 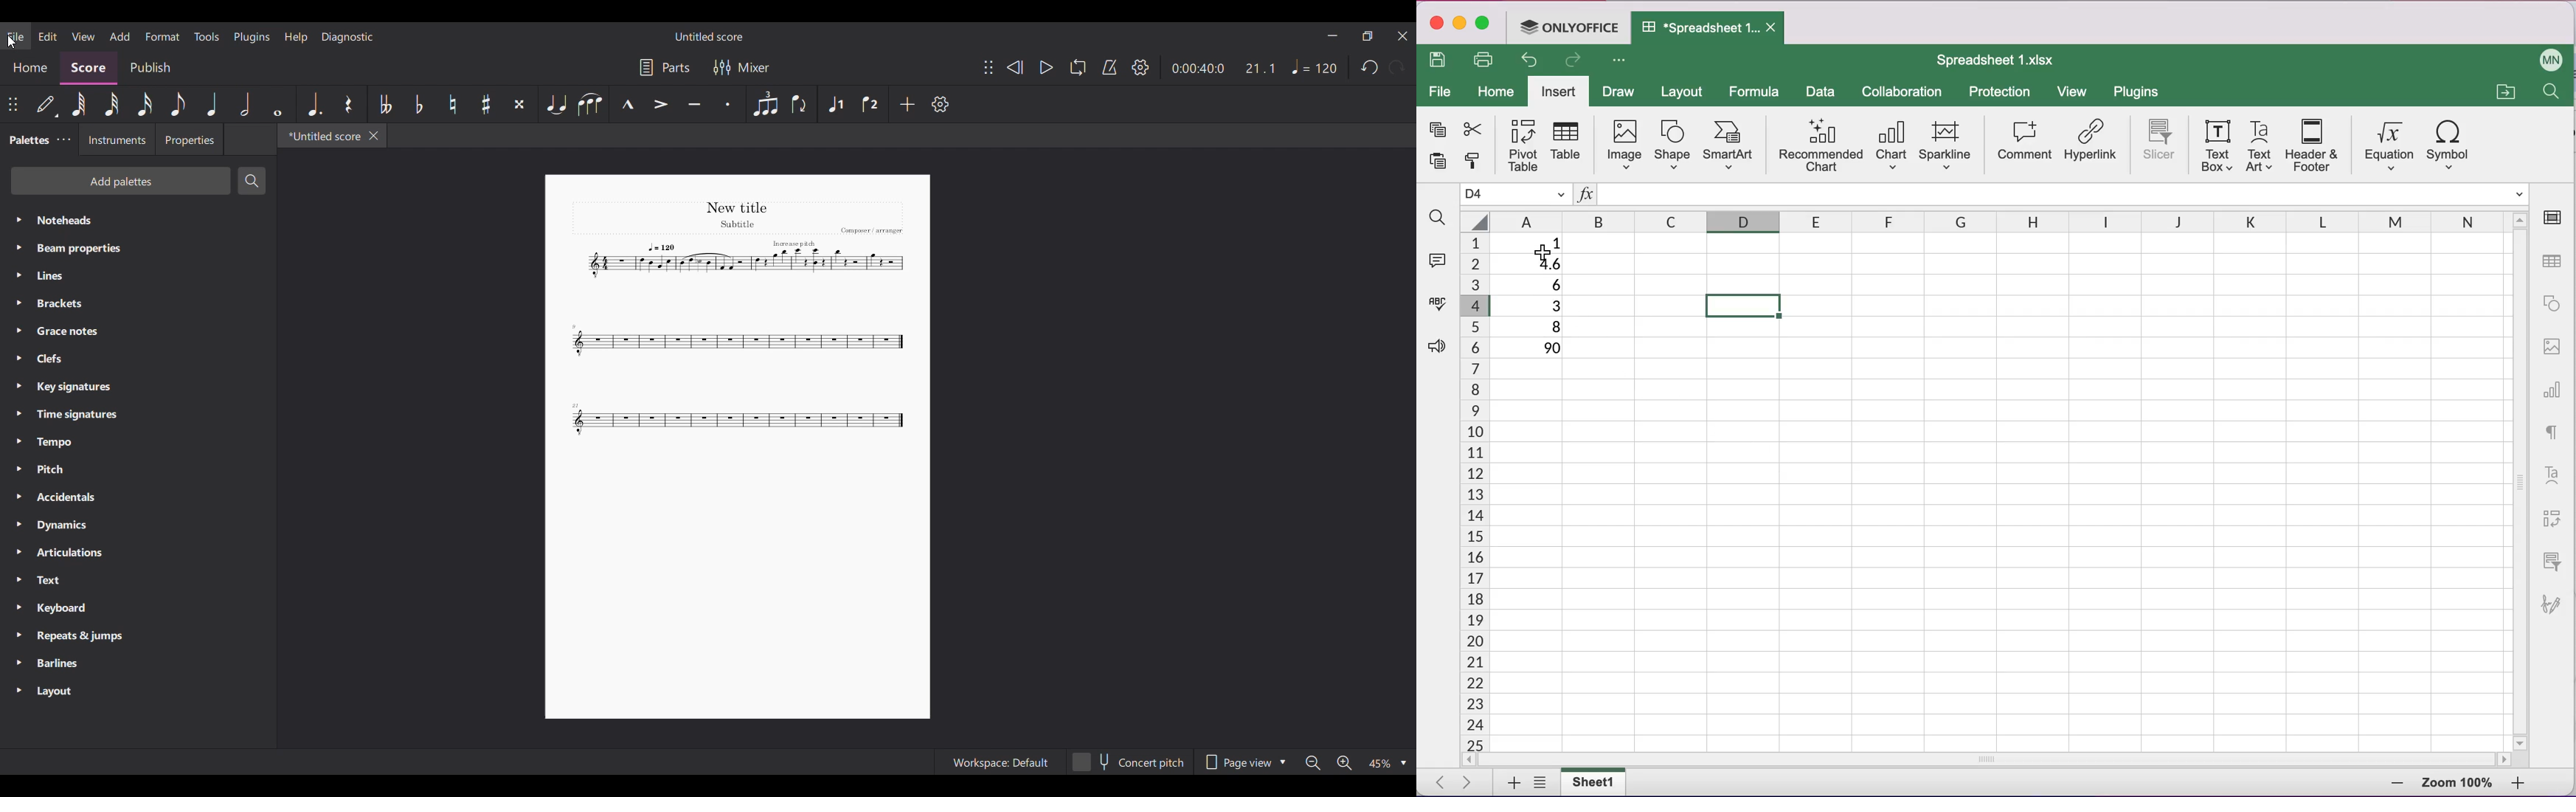 What do you see at coordinates (1531, 349) in the screenshot?
I see `90` at bounding box center [1531, 349].